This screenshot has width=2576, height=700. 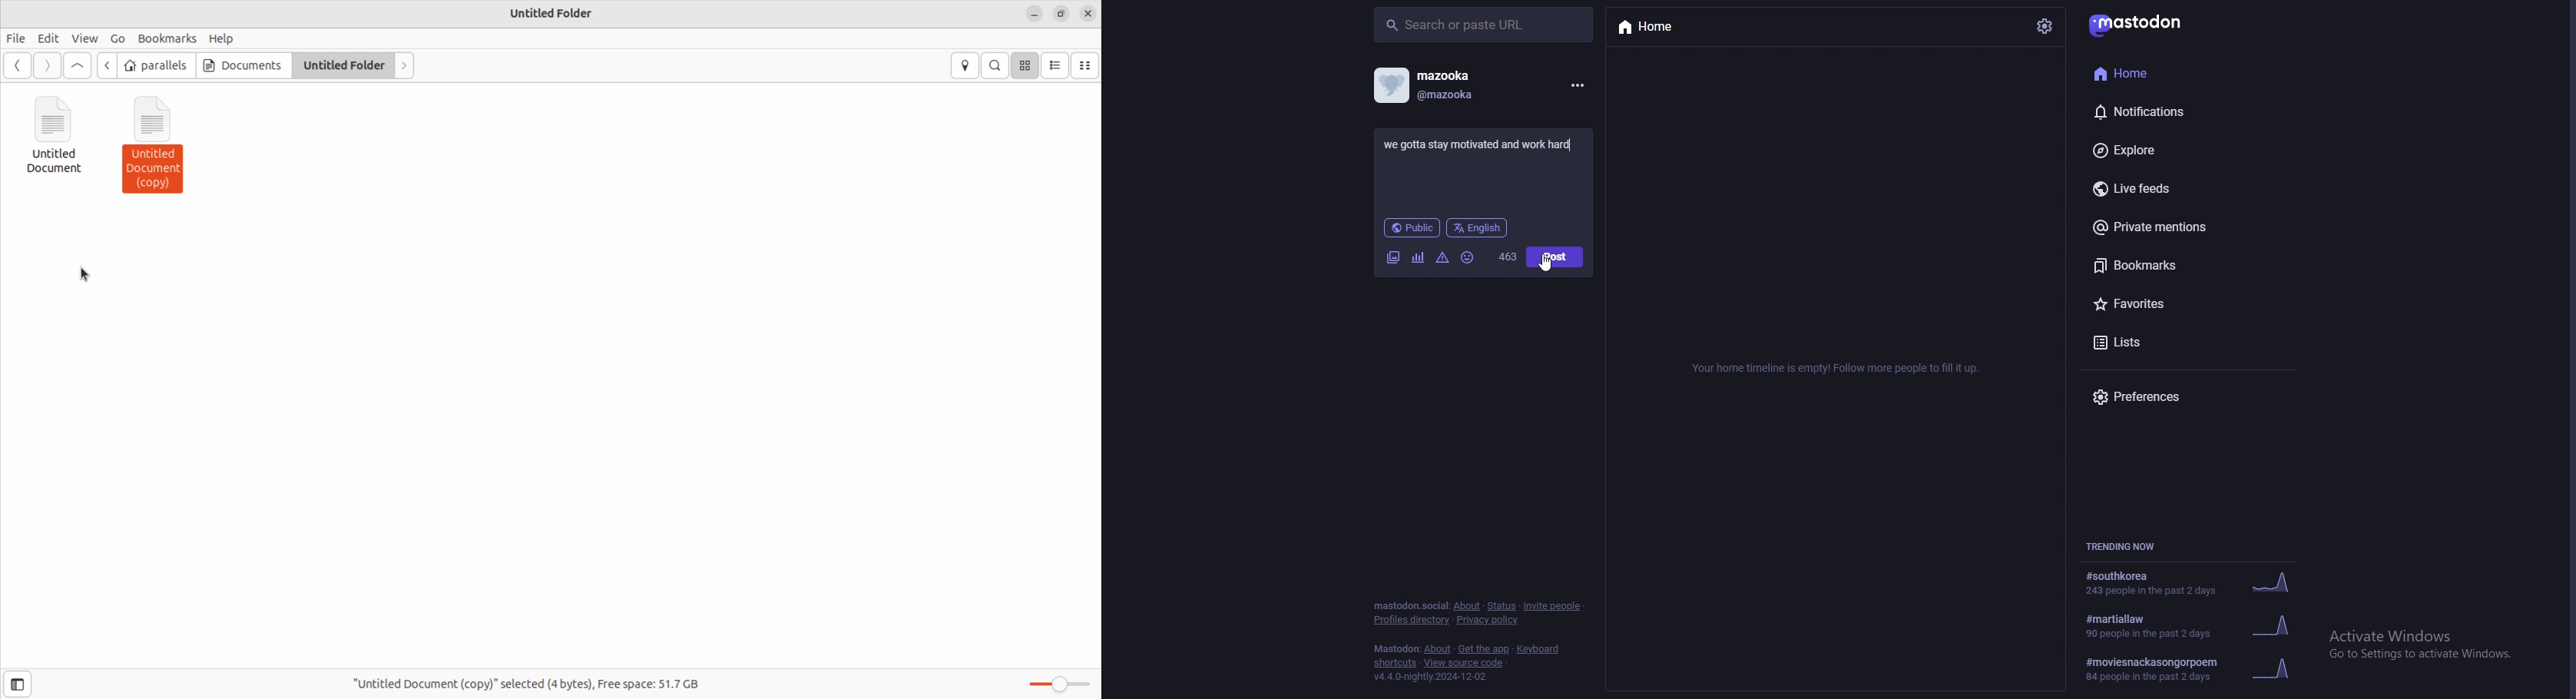 I want to click on trending, so click(x=2196, y=584).